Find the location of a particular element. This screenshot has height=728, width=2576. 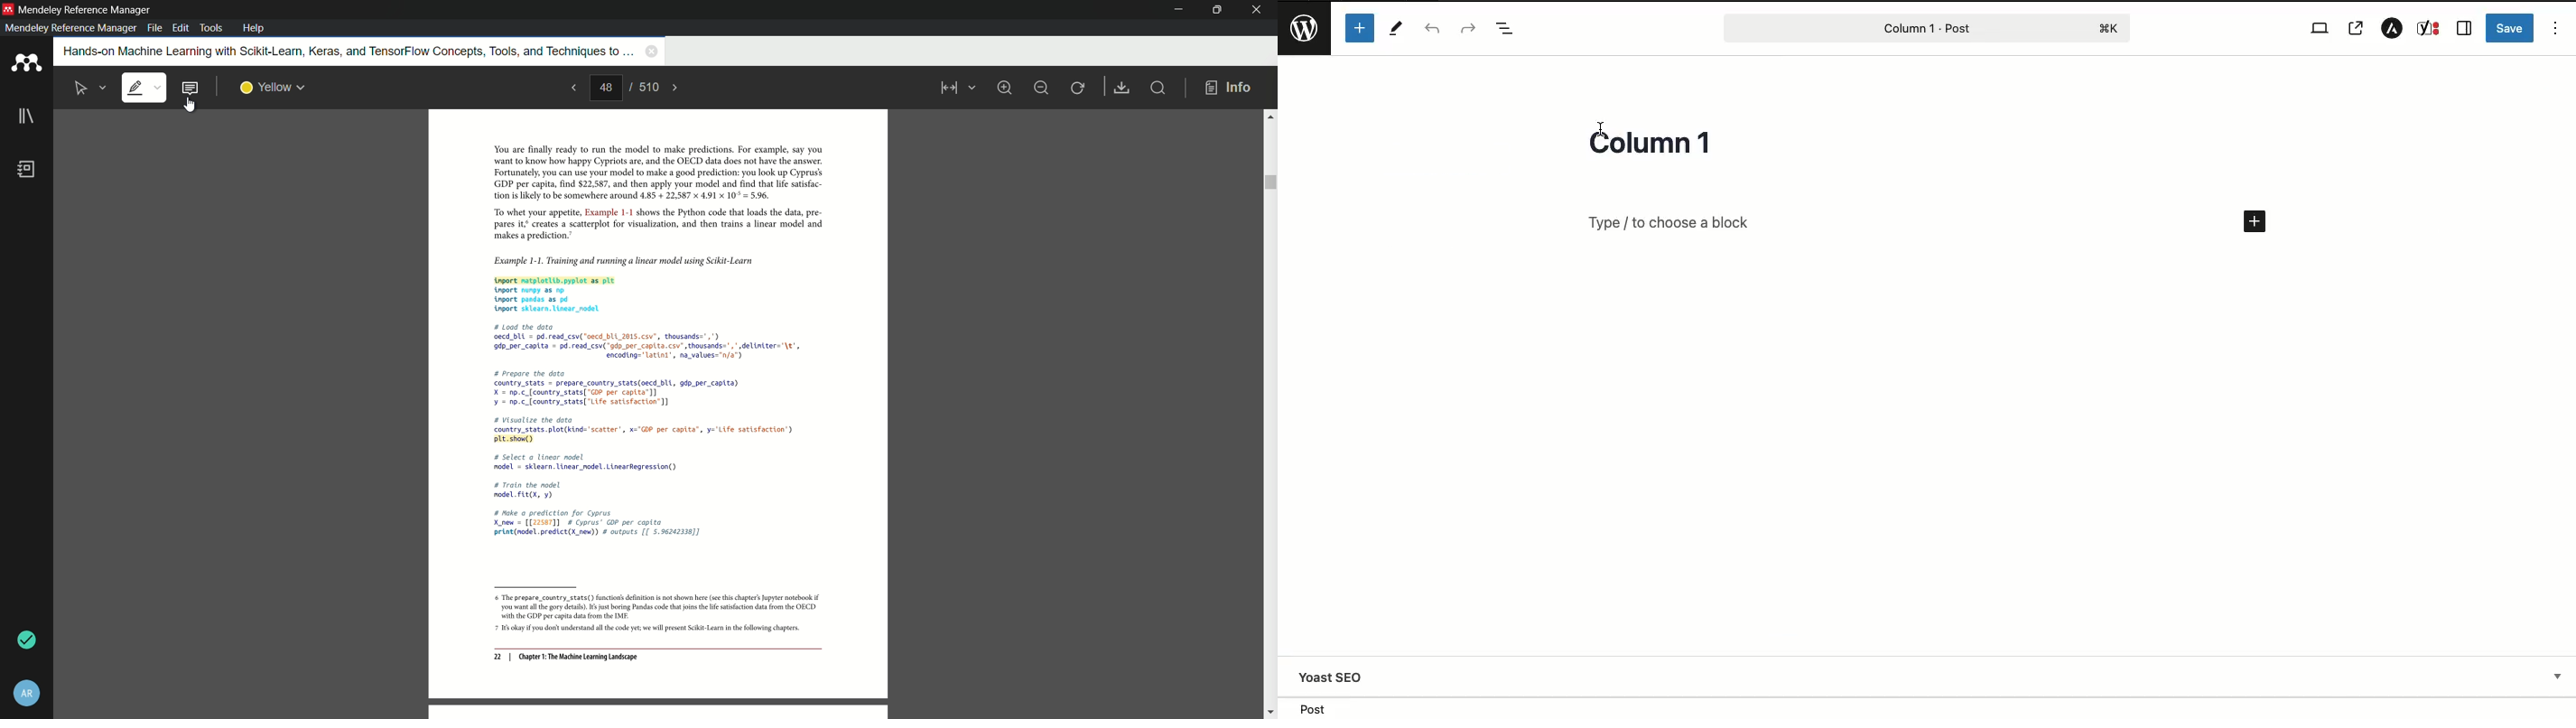

current page is located at coordinates (606, 88).